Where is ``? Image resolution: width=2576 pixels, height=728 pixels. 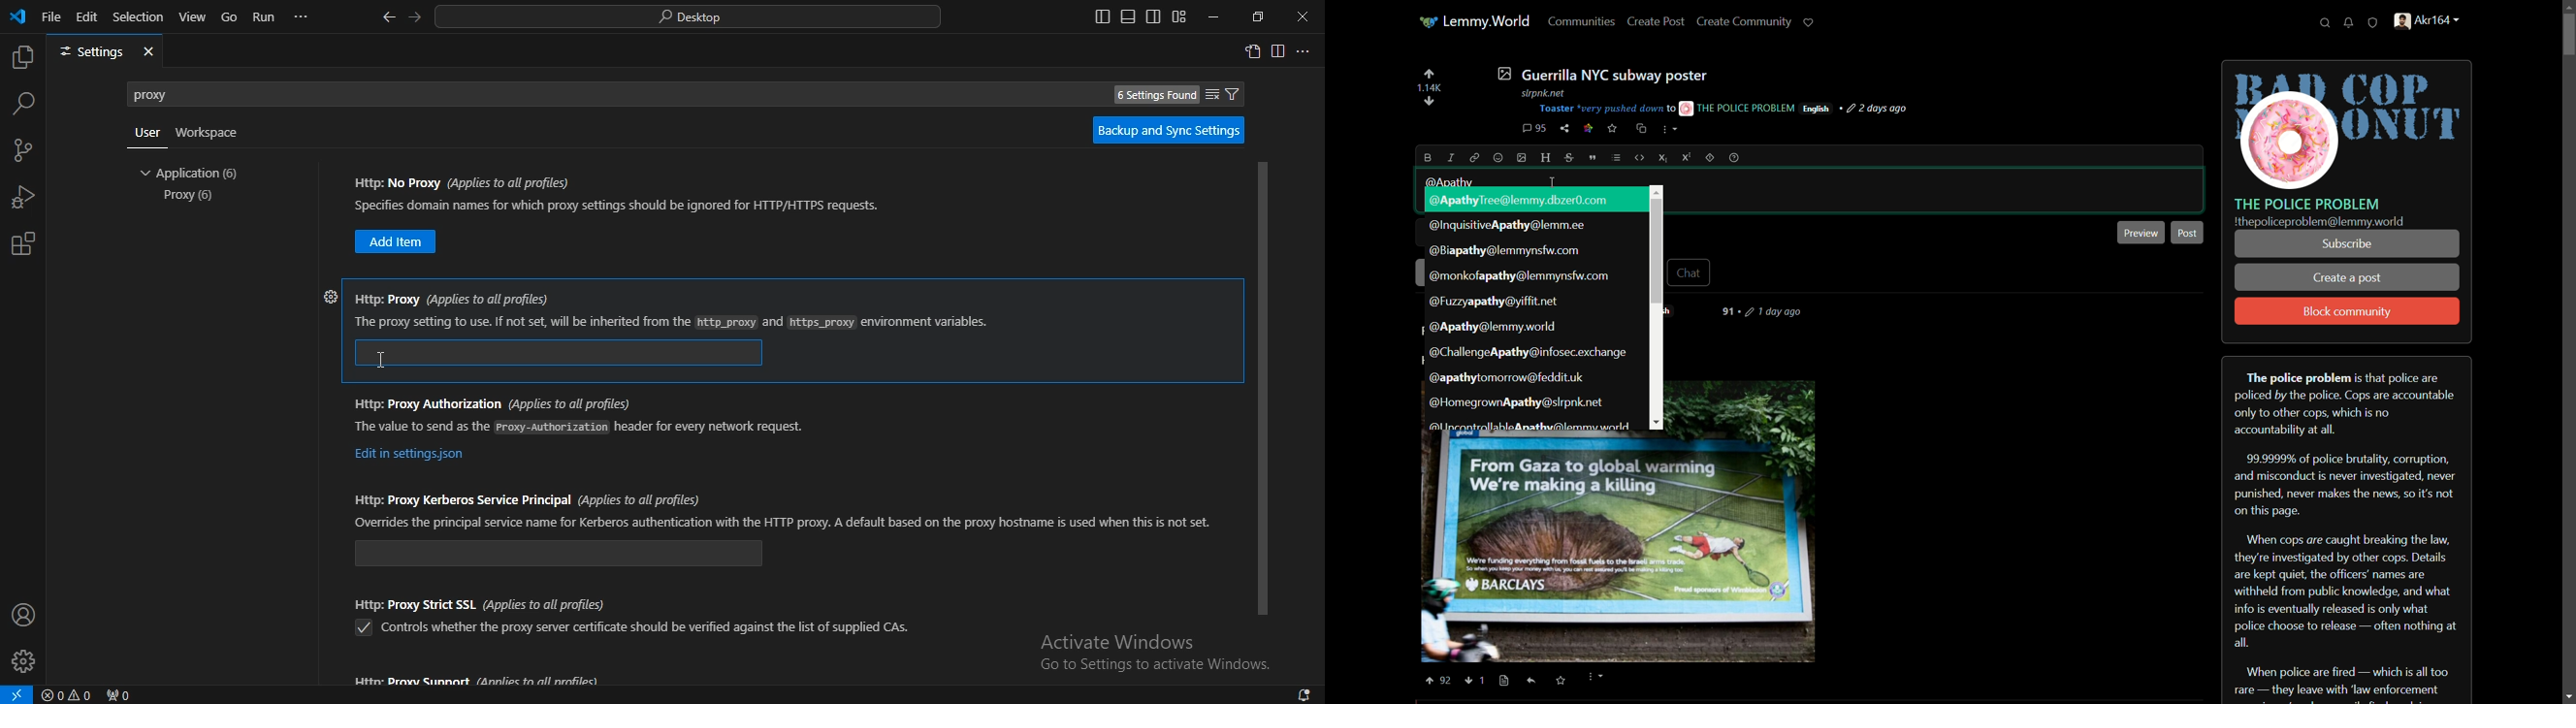  is located at coordinates (1504, 681).